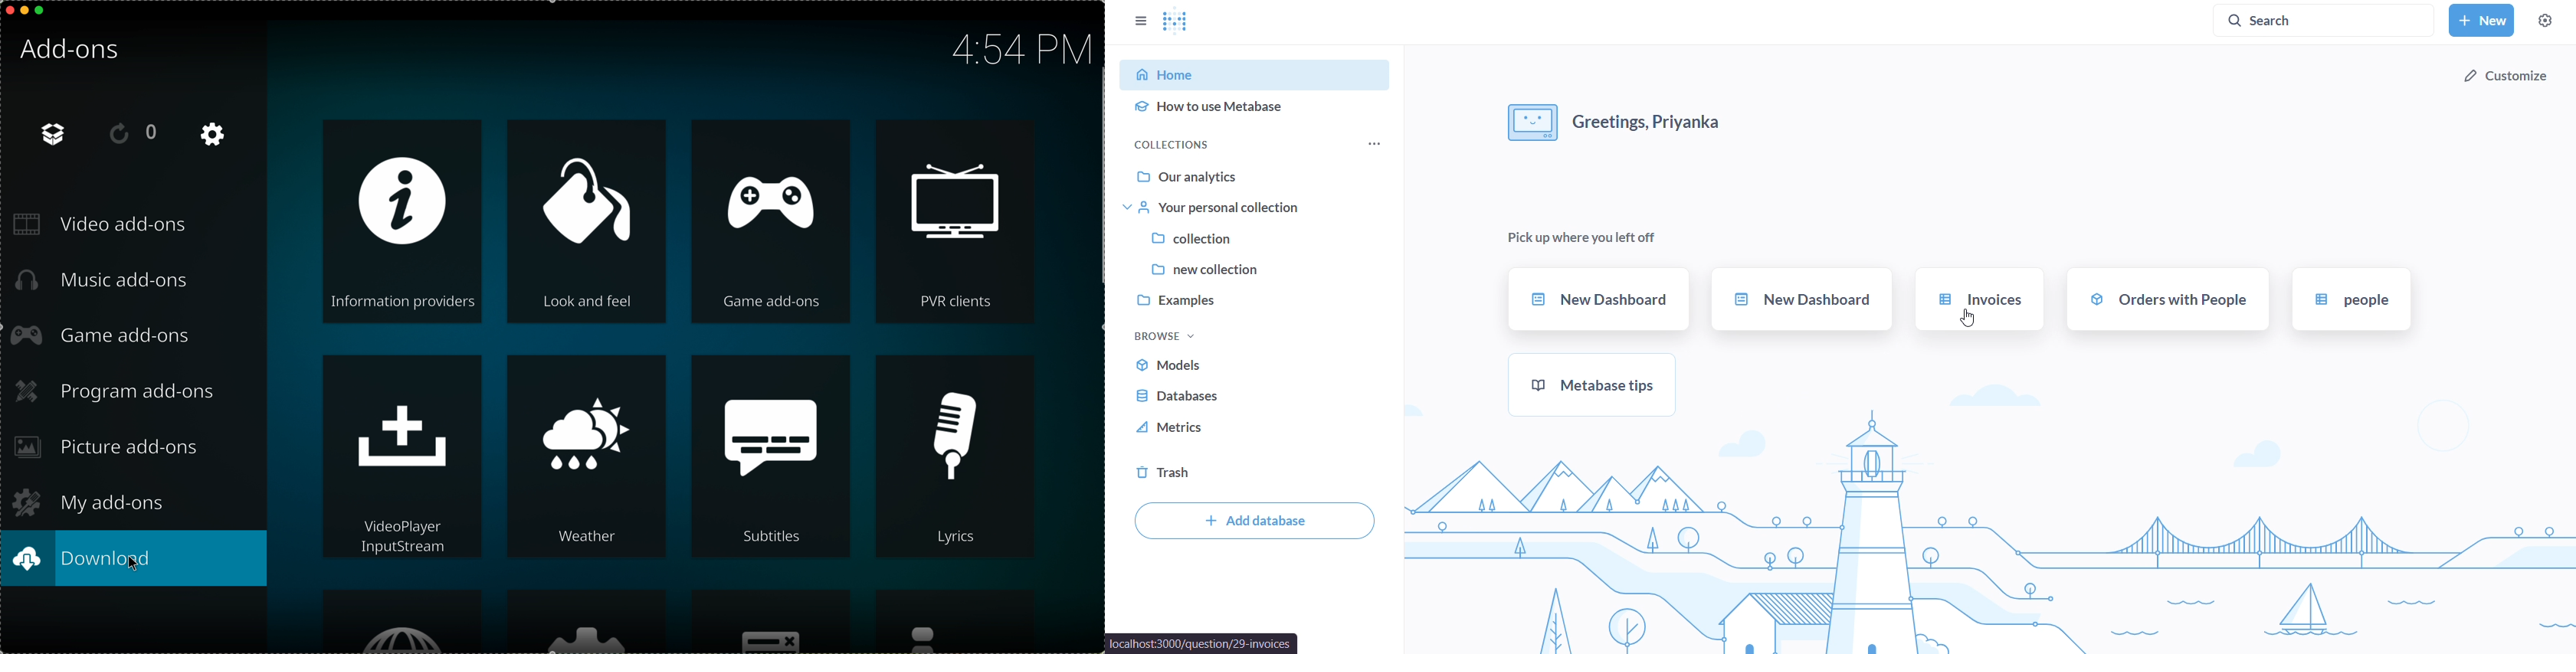 The height and width of the screenshot is (672, 2576). What do you see at coordinates (586, 622) in the screenshot?
I see `settings` at bounding box center [586, 622].